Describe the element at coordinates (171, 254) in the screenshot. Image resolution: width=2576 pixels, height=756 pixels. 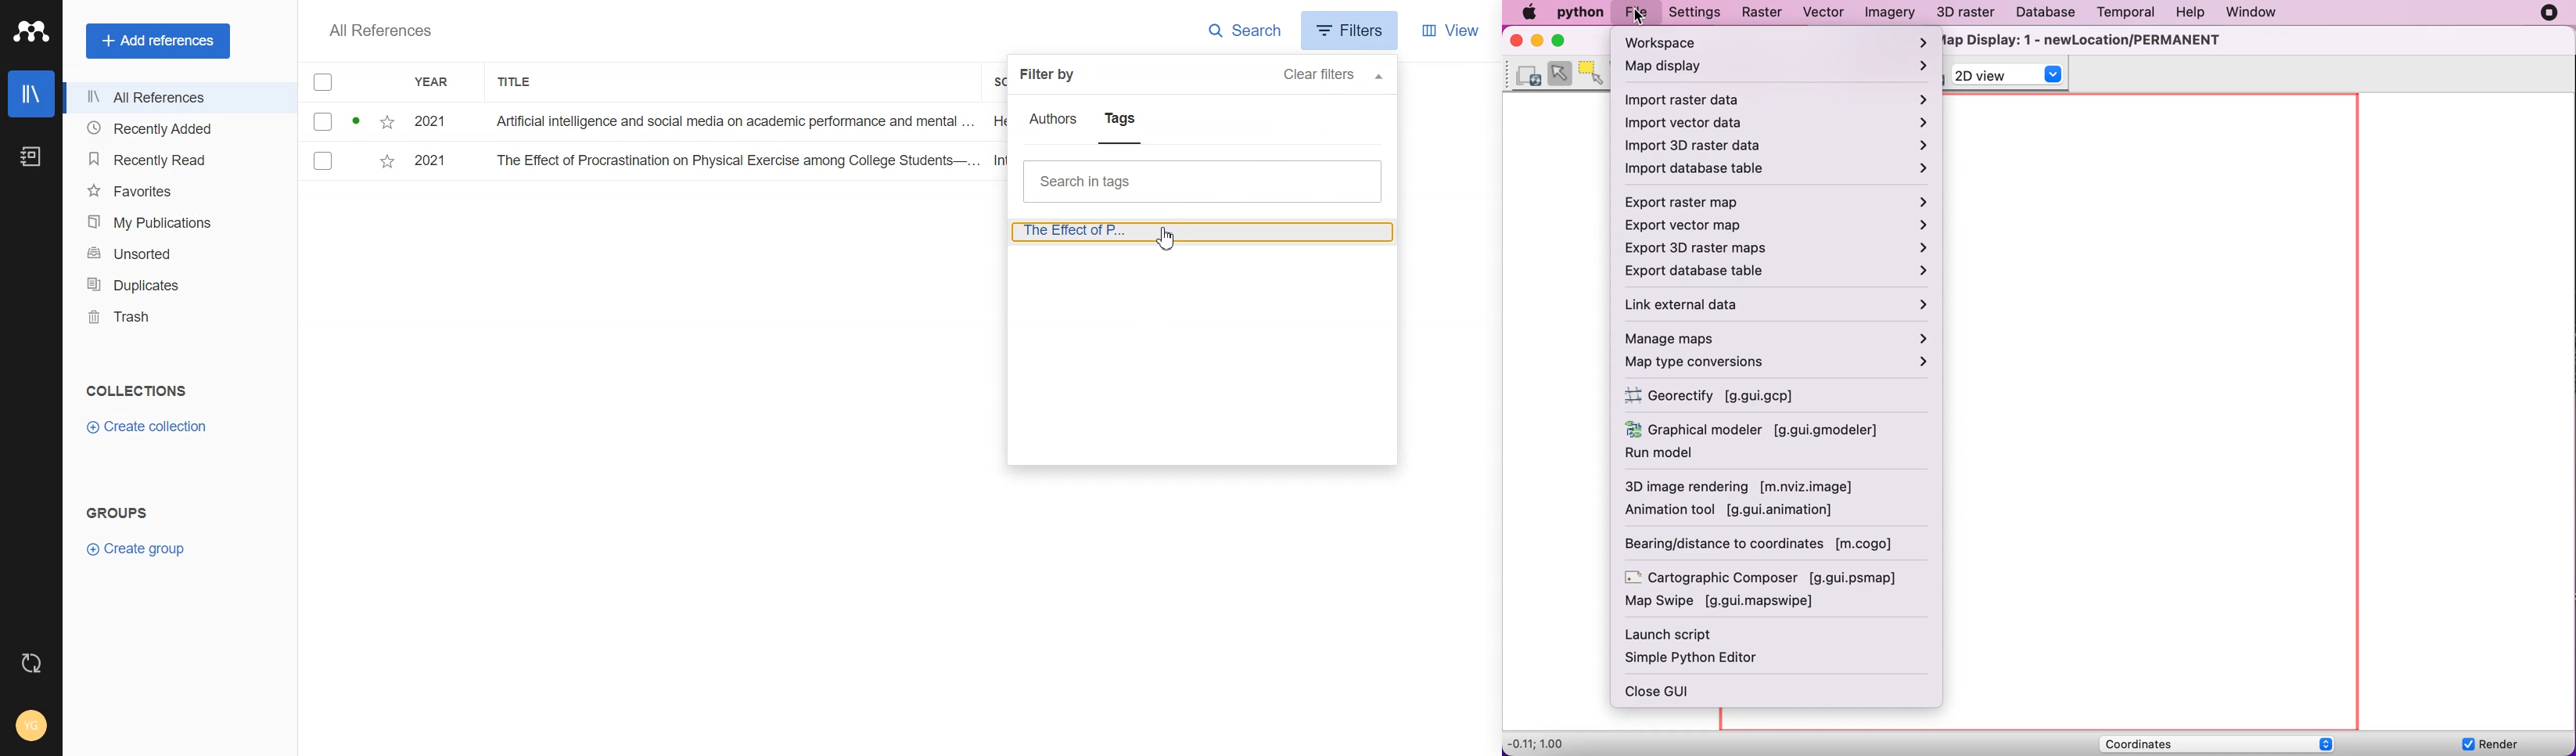
I see `Unsorted` at that location.